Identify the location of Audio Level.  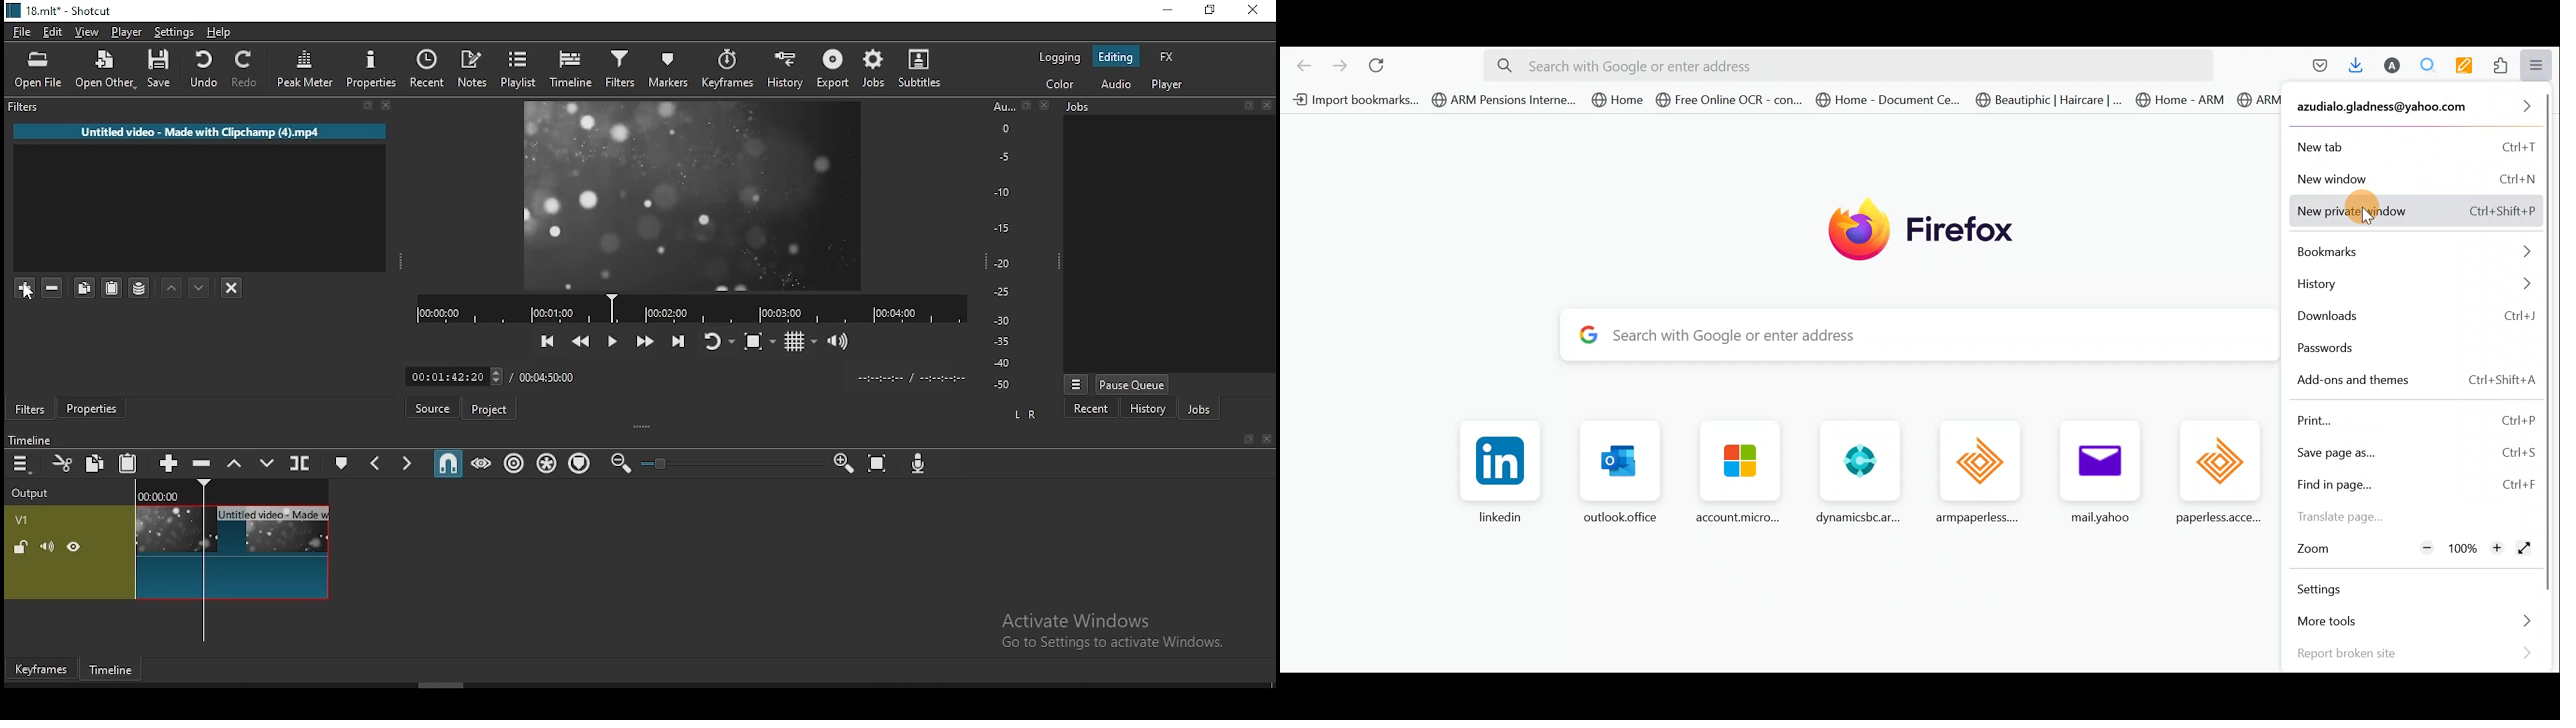
(1009, 246).